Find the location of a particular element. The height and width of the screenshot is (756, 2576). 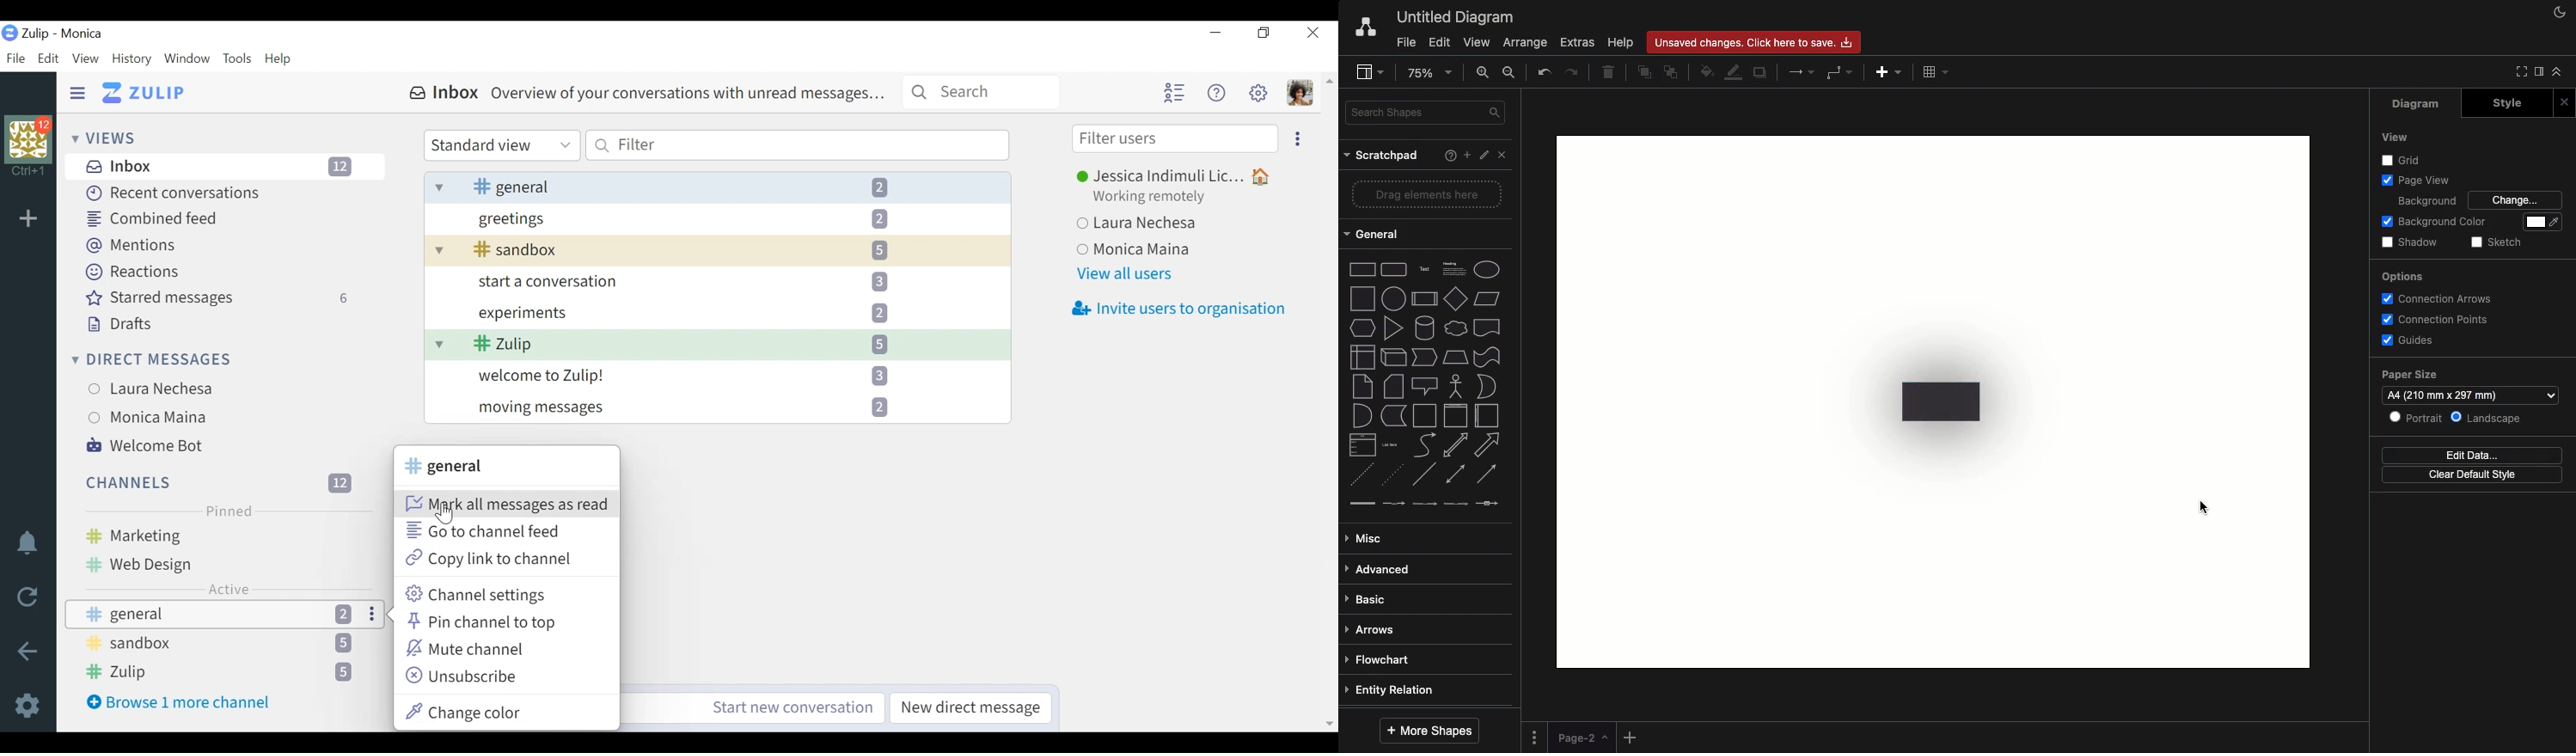

Zulip 5 is located at coordinates (717, 344).